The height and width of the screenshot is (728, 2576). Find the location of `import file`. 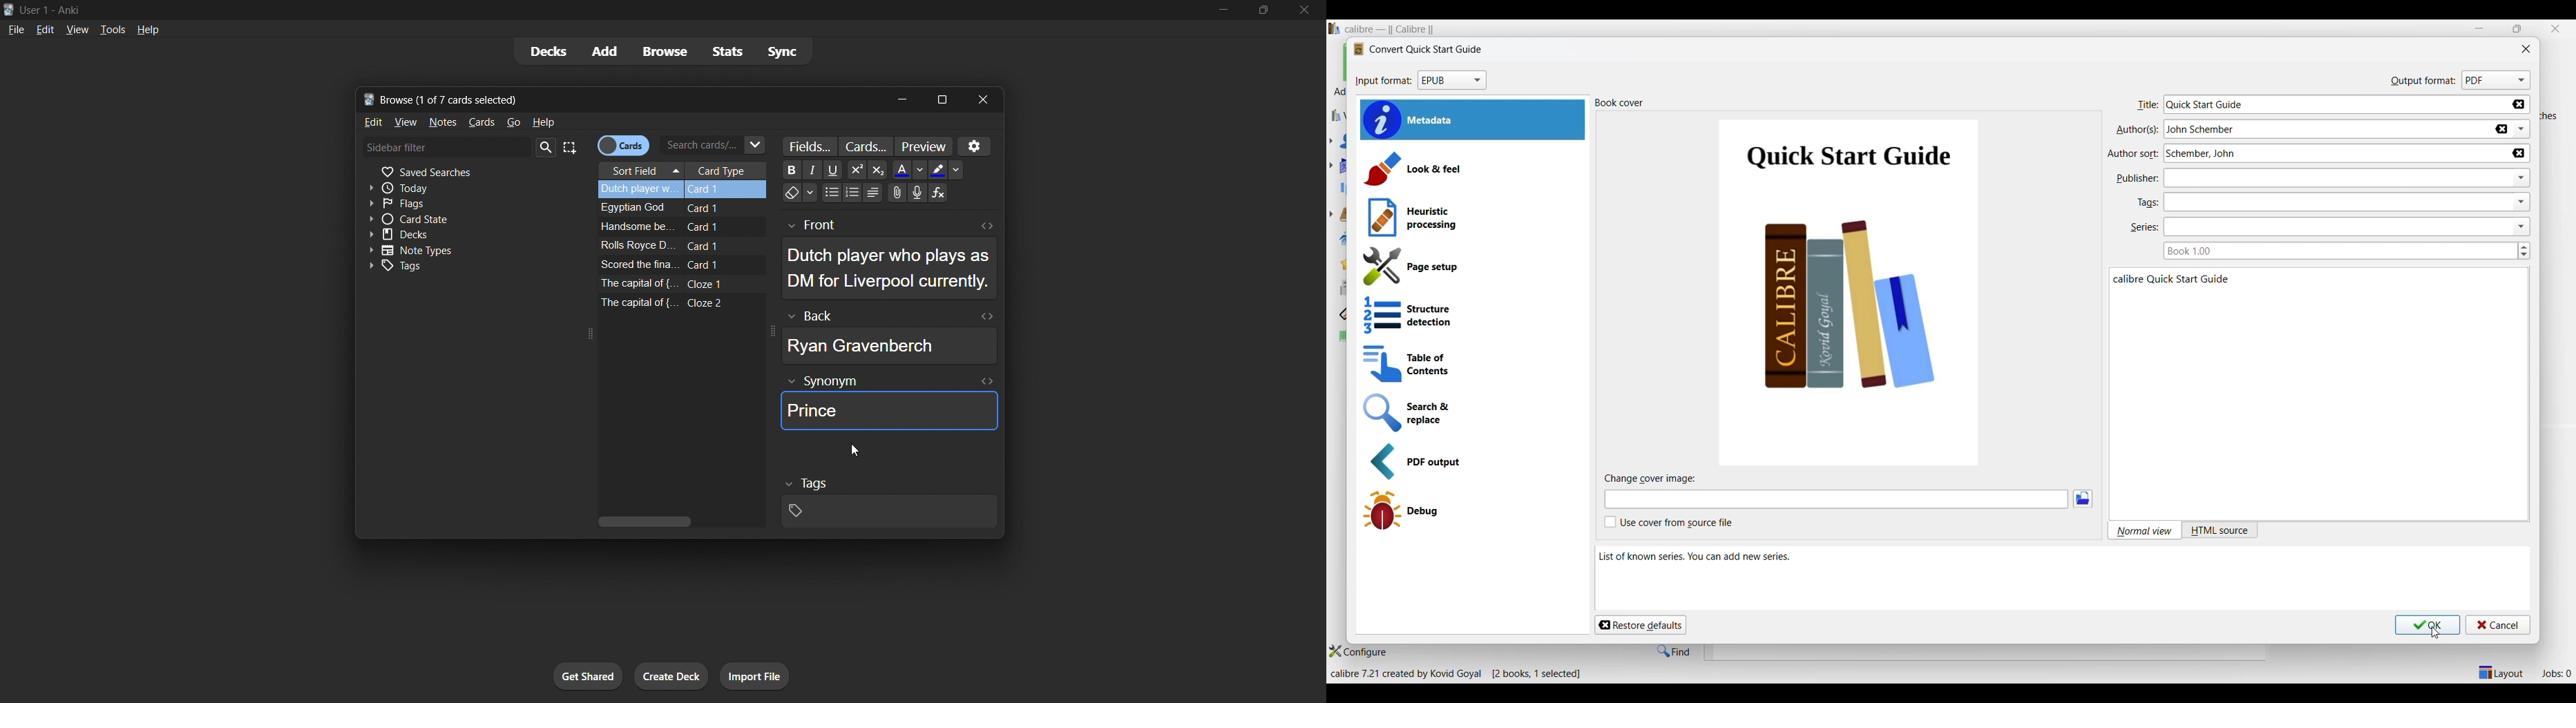

import file is located at coordinates (759, 675).